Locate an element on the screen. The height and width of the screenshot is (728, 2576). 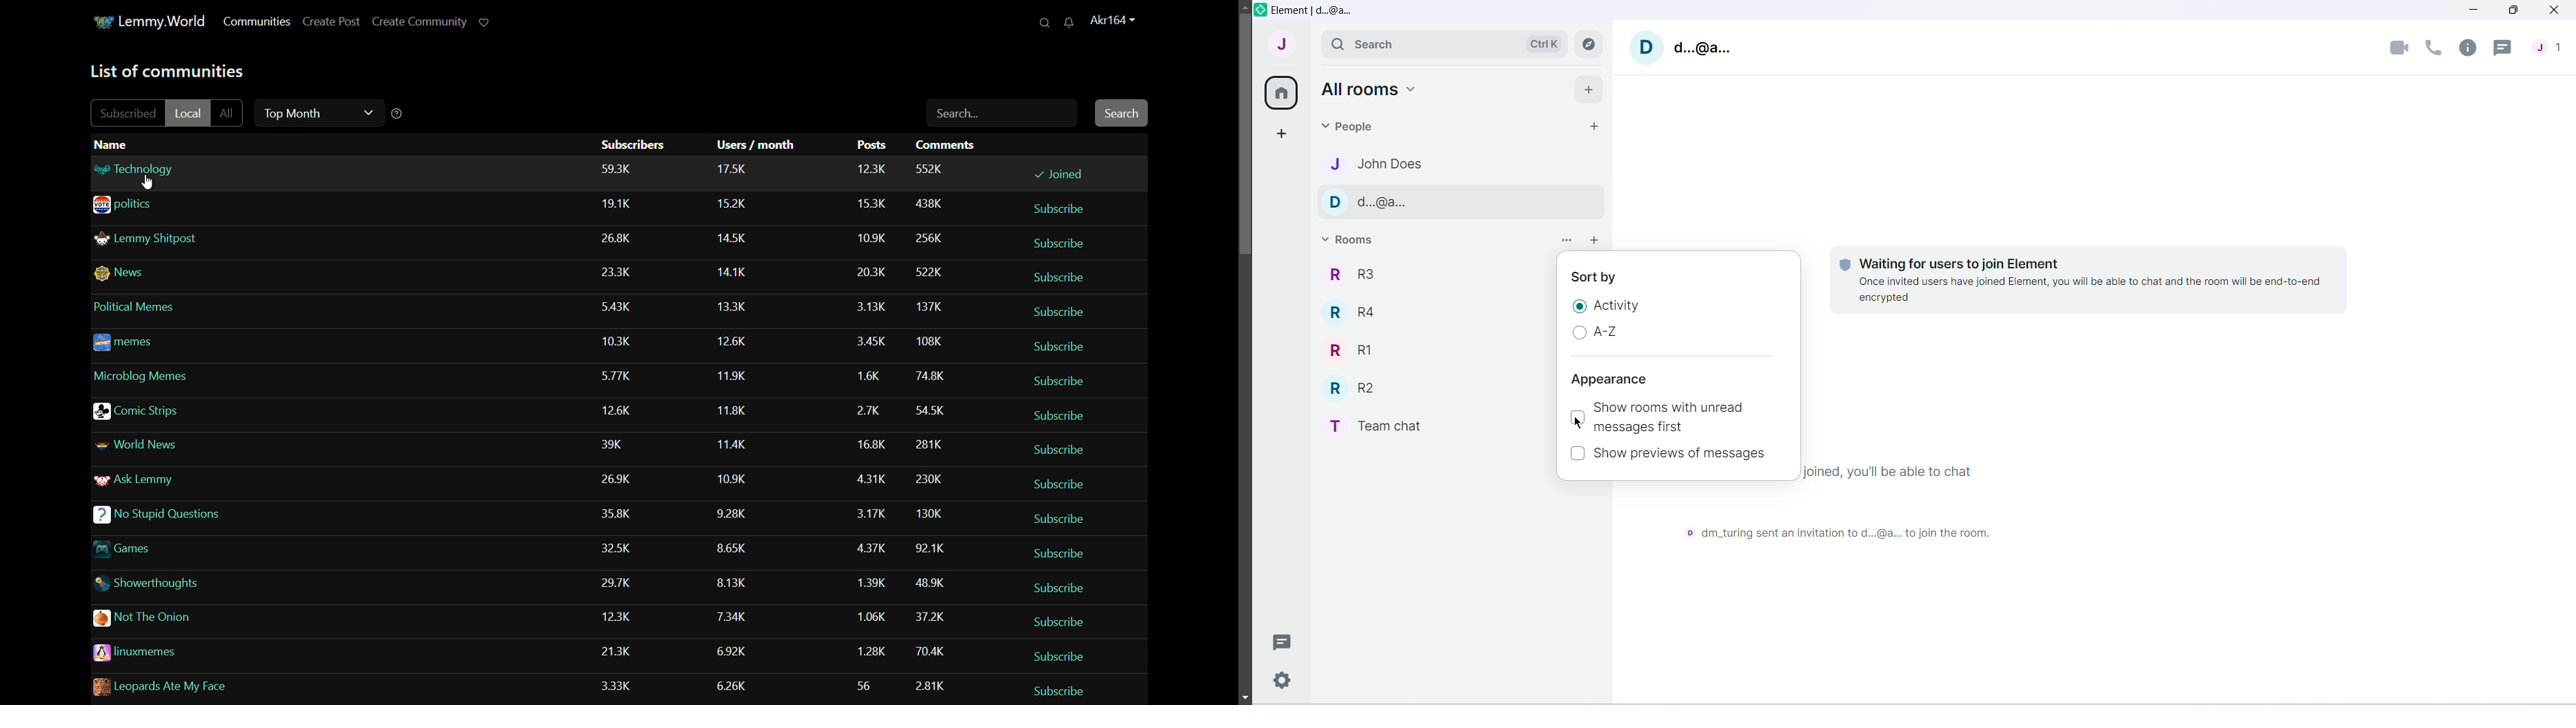
local is located at coordinates (189, 112).